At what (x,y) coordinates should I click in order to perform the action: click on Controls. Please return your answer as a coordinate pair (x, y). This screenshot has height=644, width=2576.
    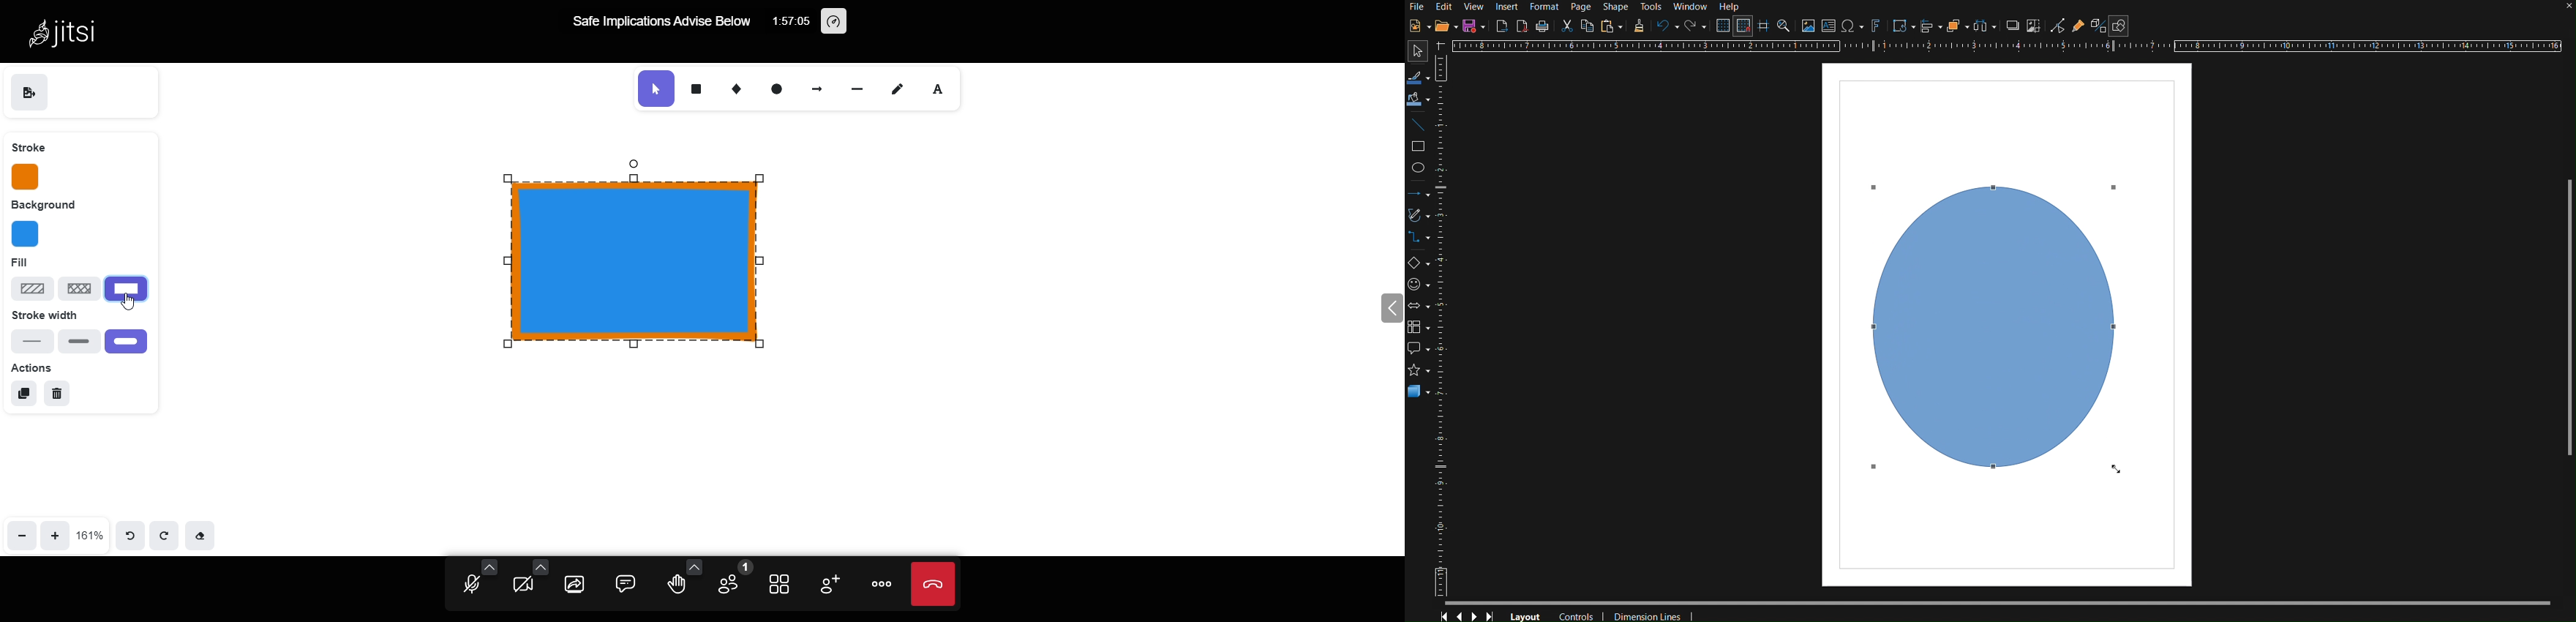
    Looking at the image, I should click on (1579, 615).